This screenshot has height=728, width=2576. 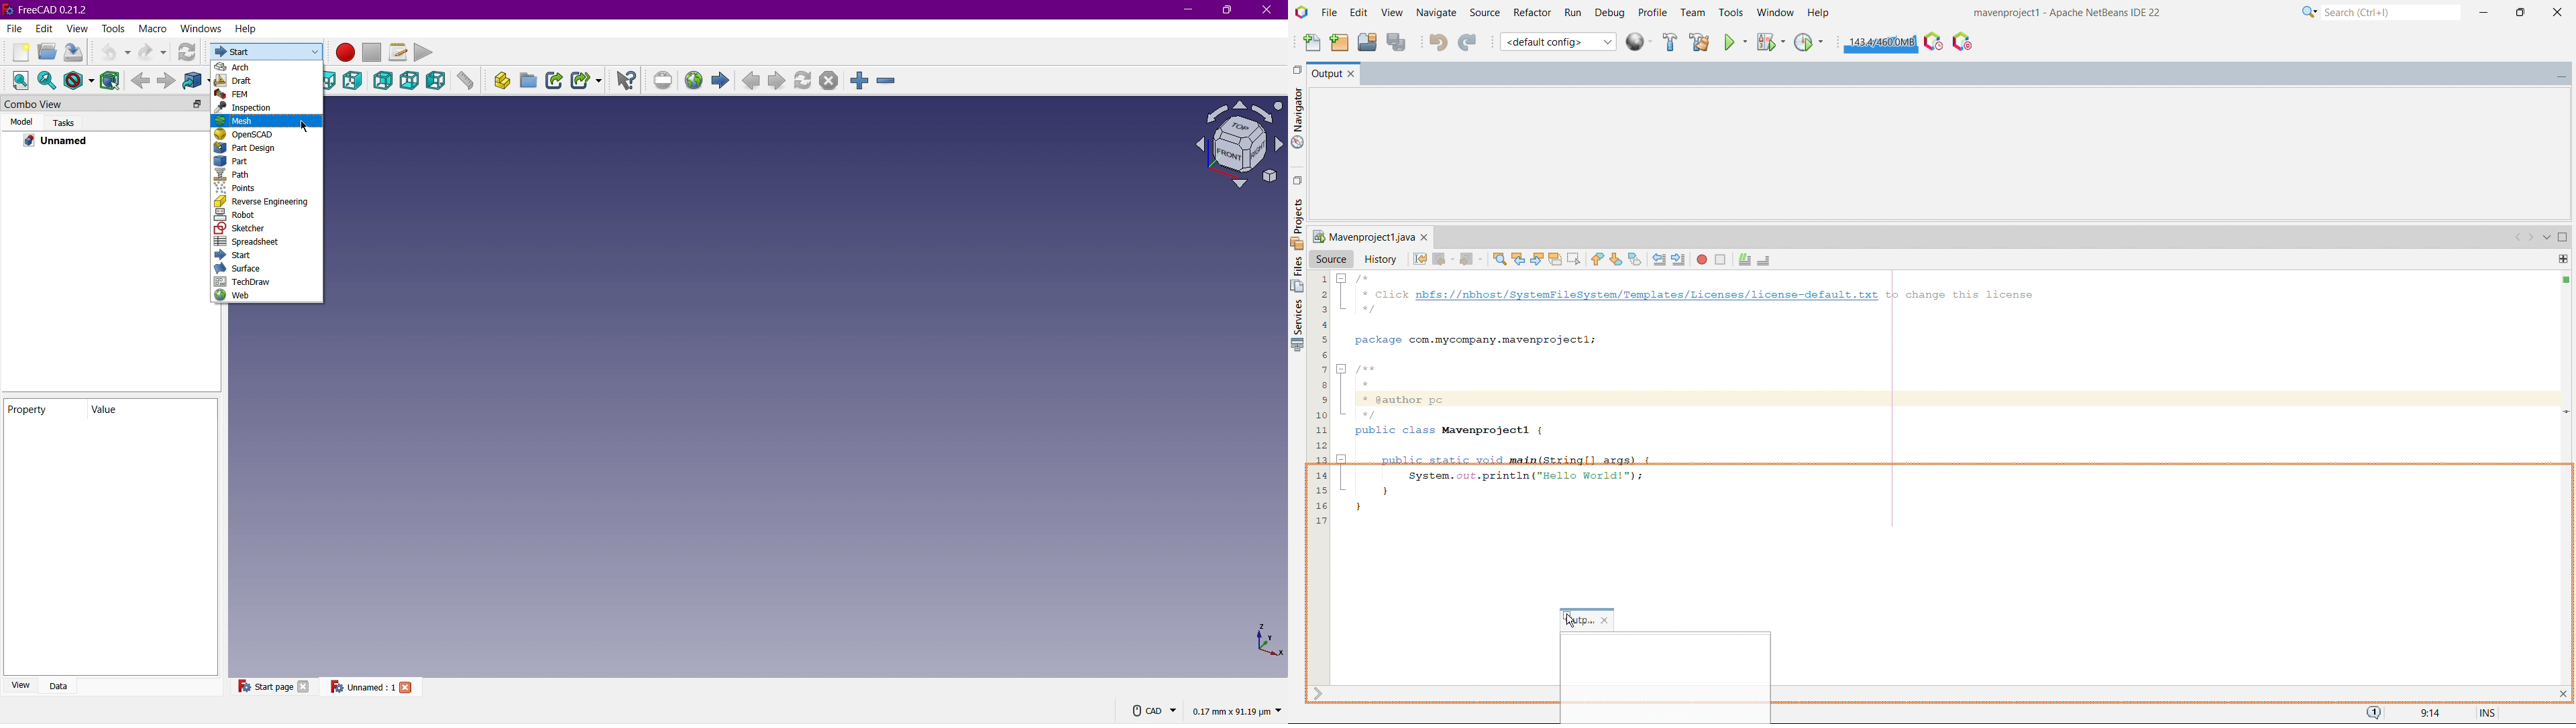 What do you see at coordinates (885, 79) in the screenshot?
I see `Zoom out` at bounding box center [885, 79].